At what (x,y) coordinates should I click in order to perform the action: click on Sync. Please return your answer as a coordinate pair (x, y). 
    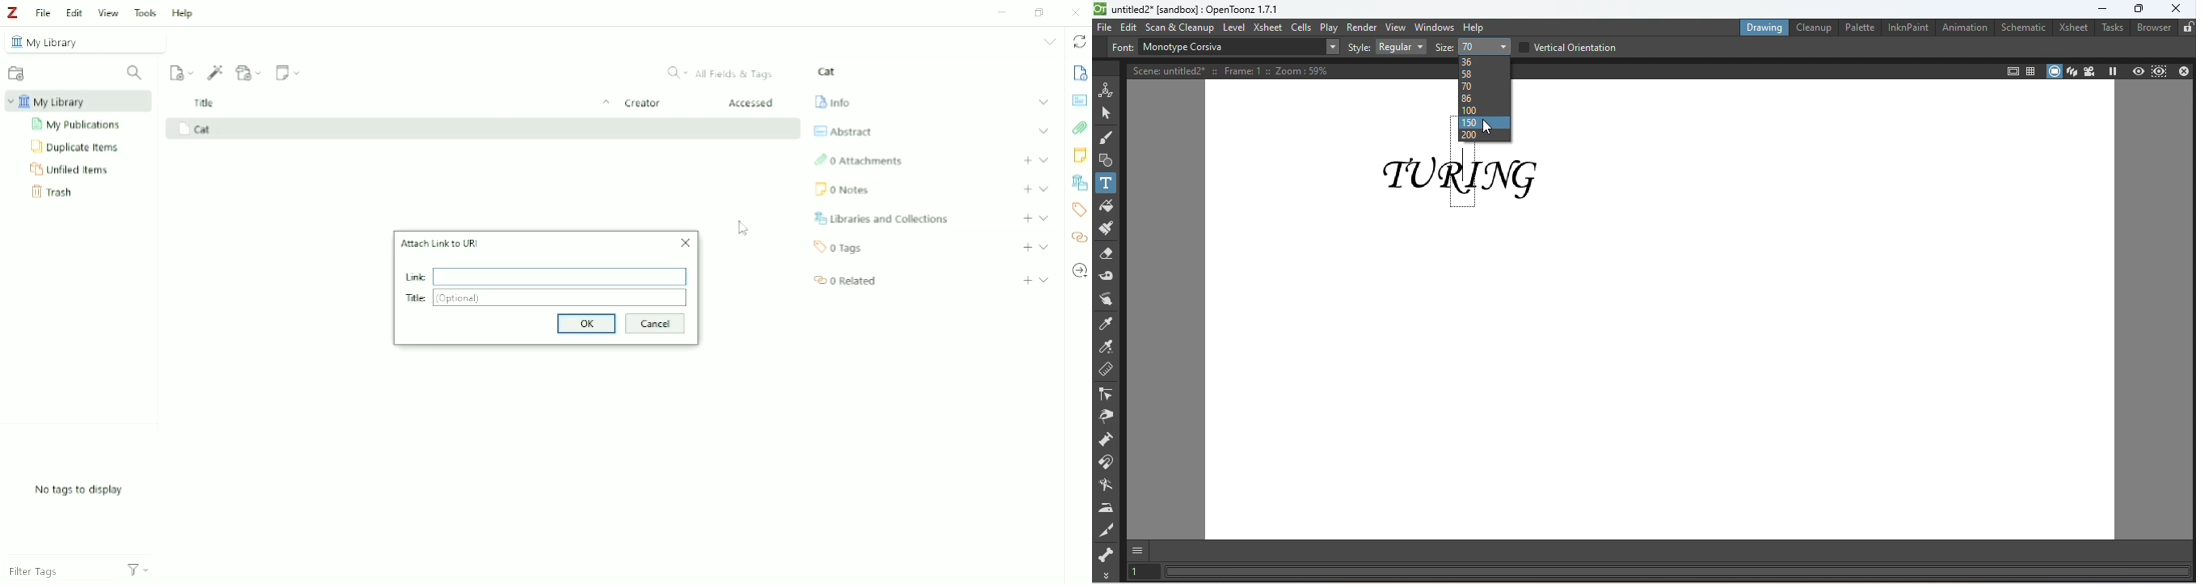
    Looking at the image, I should click on (1080, 43).